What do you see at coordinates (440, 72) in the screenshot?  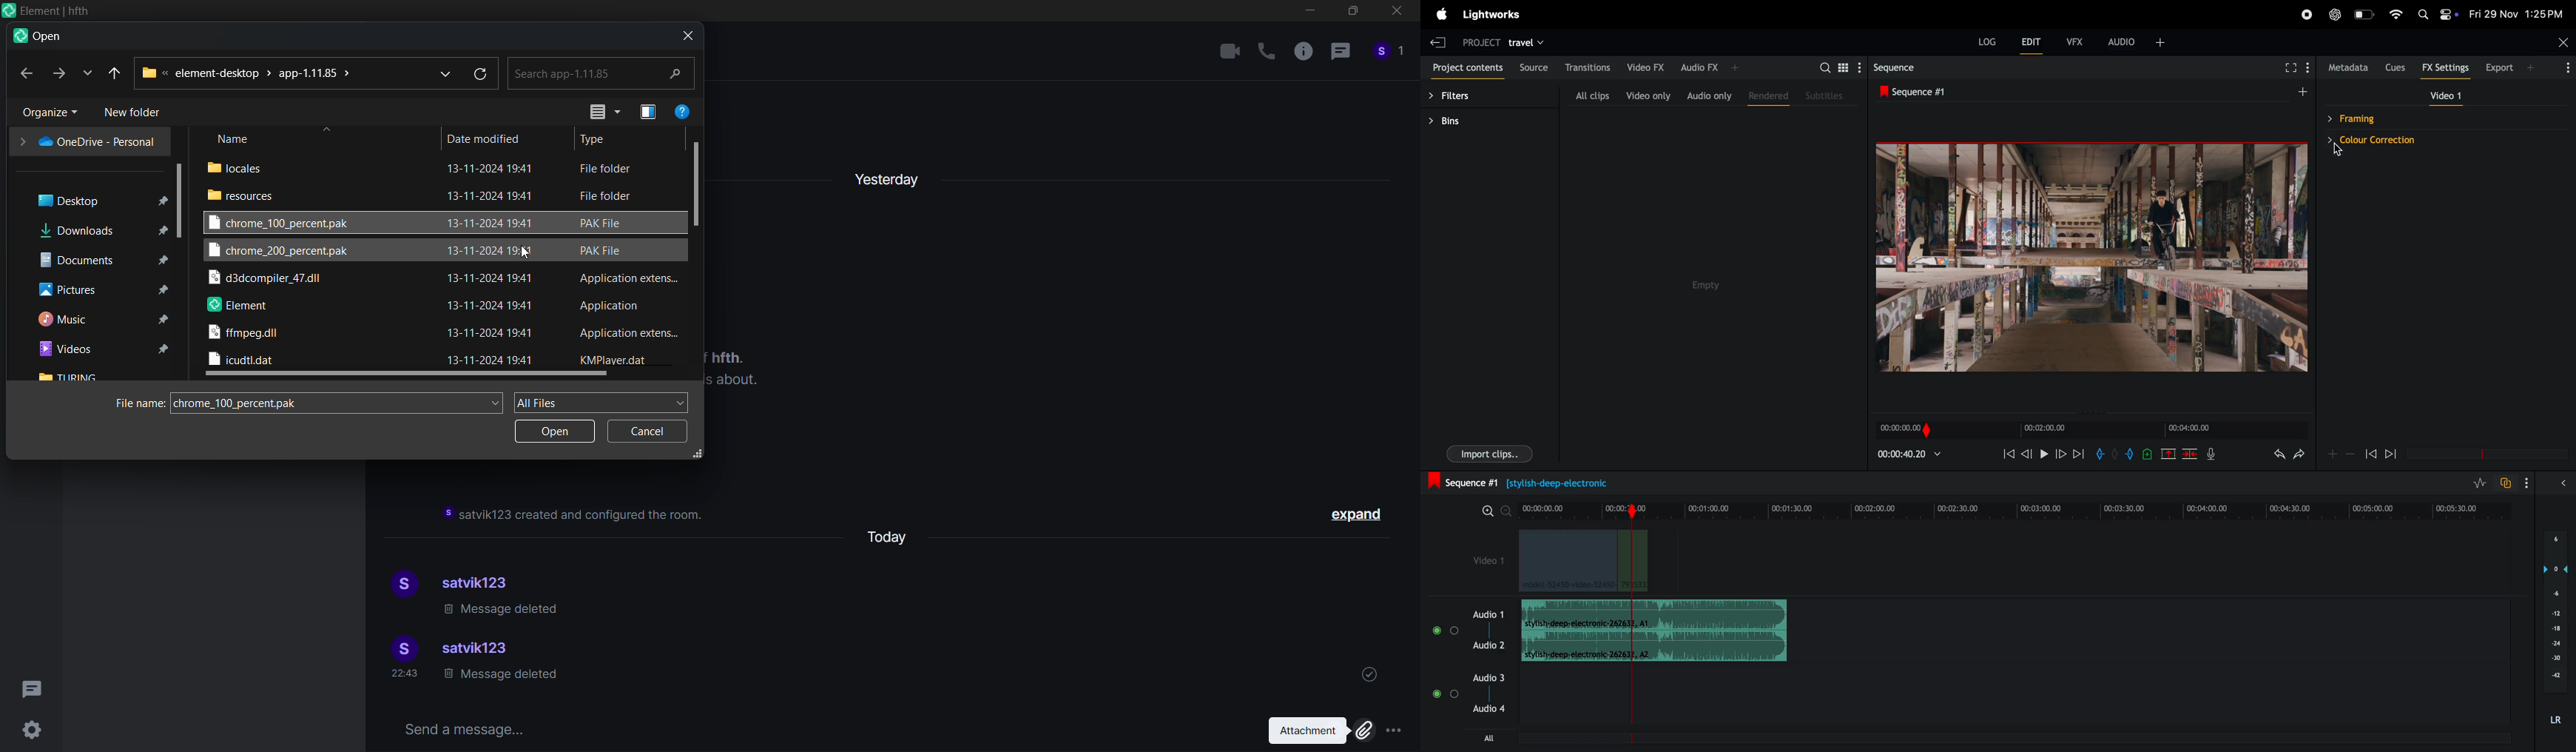 I see `dropdown` at bounding box center [440, 72].